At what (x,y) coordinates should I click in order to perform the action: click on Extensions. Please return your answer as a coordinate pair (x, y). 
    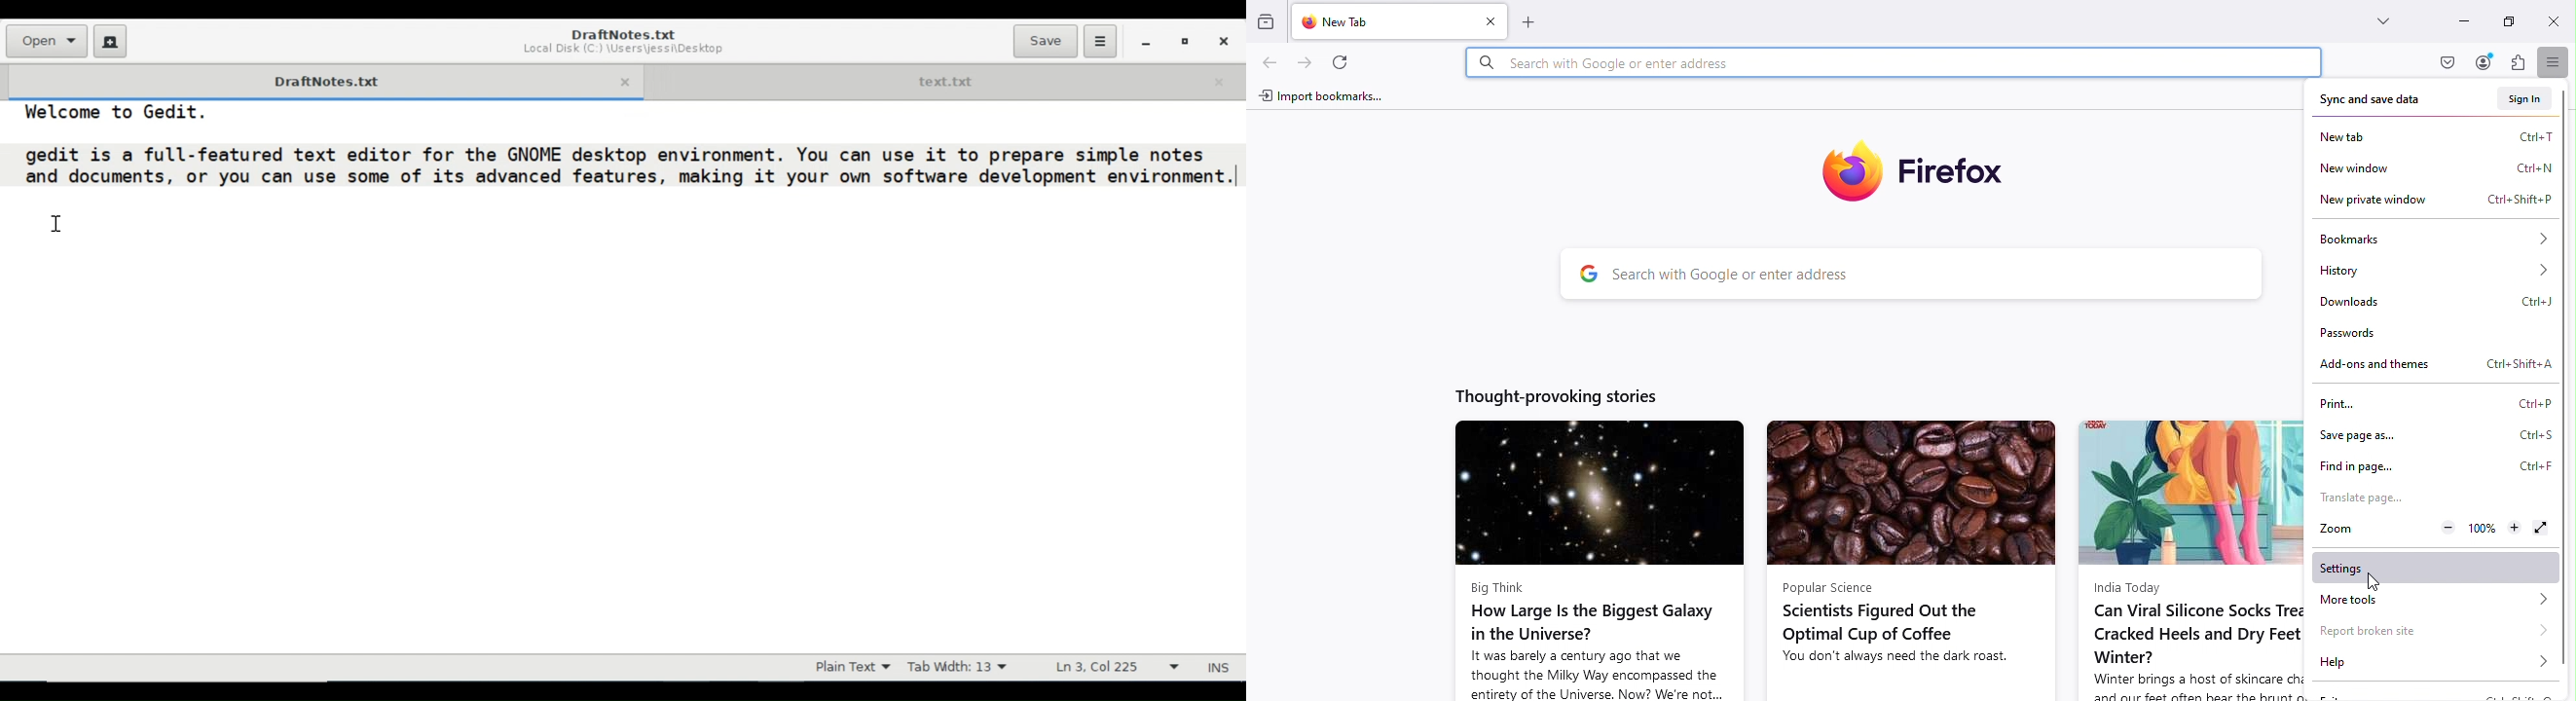
    Looking at the image, I should click on (2516, 63).